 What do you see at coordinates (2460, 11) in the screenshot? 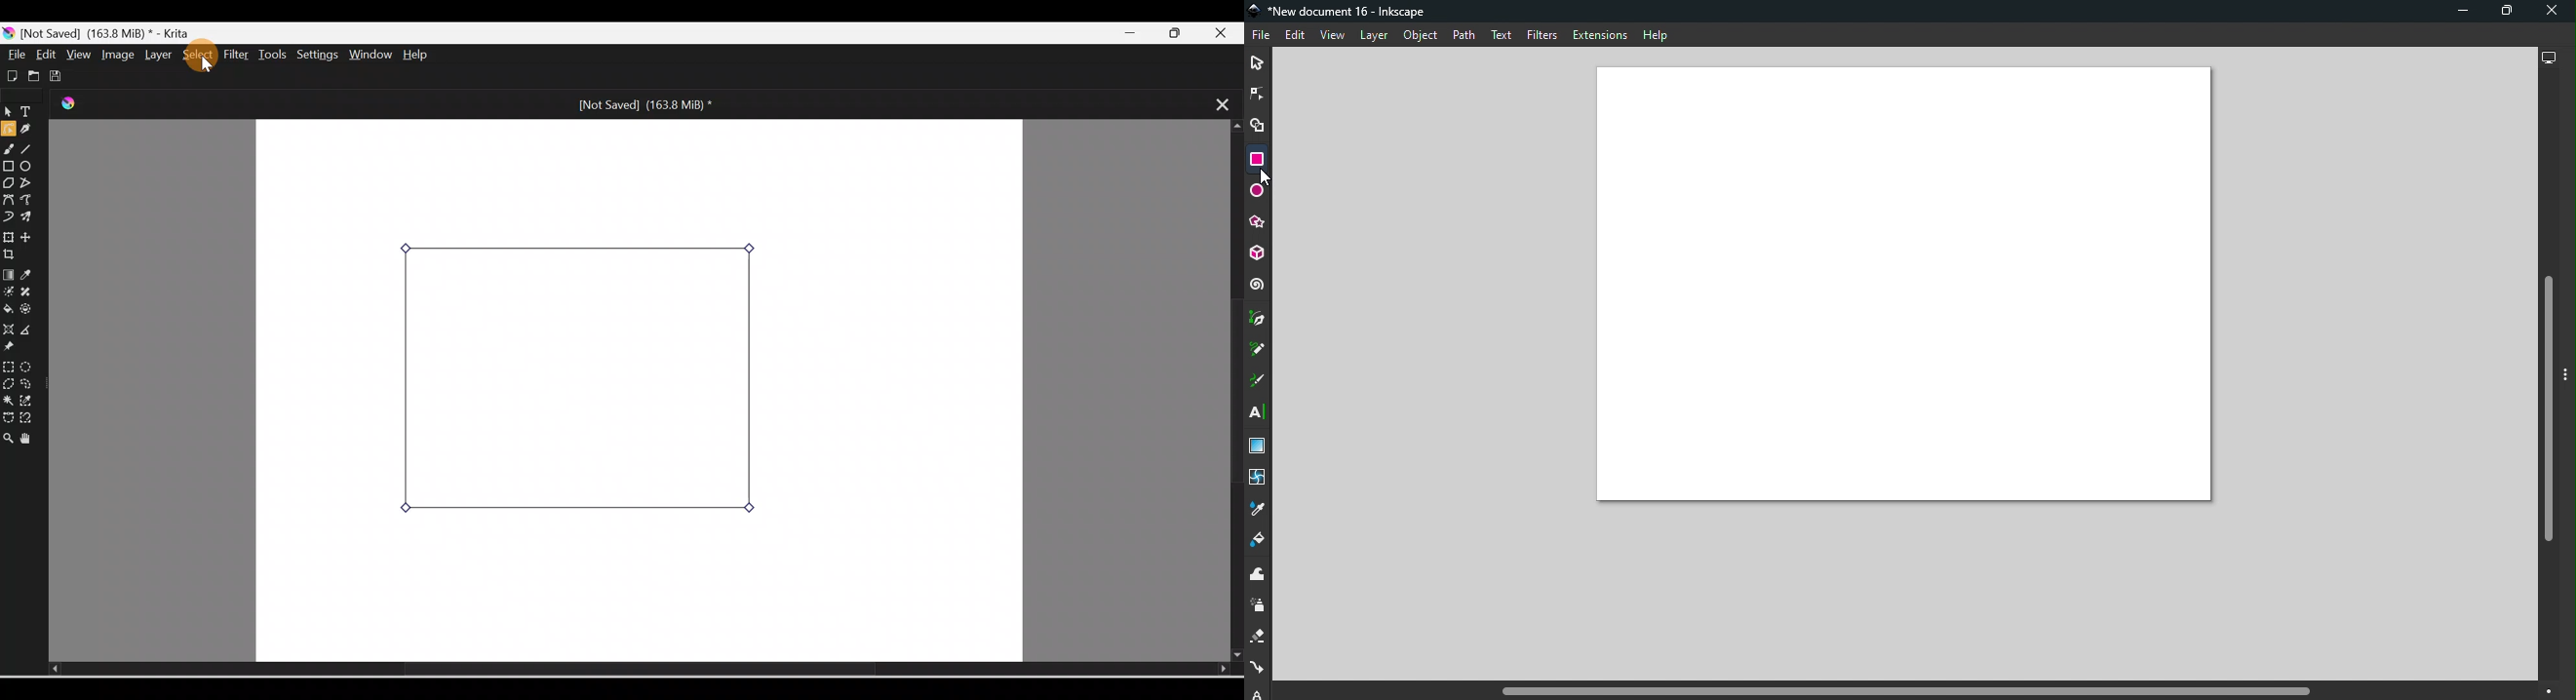
I see `Minimize` at bounding box center [2460, 11].